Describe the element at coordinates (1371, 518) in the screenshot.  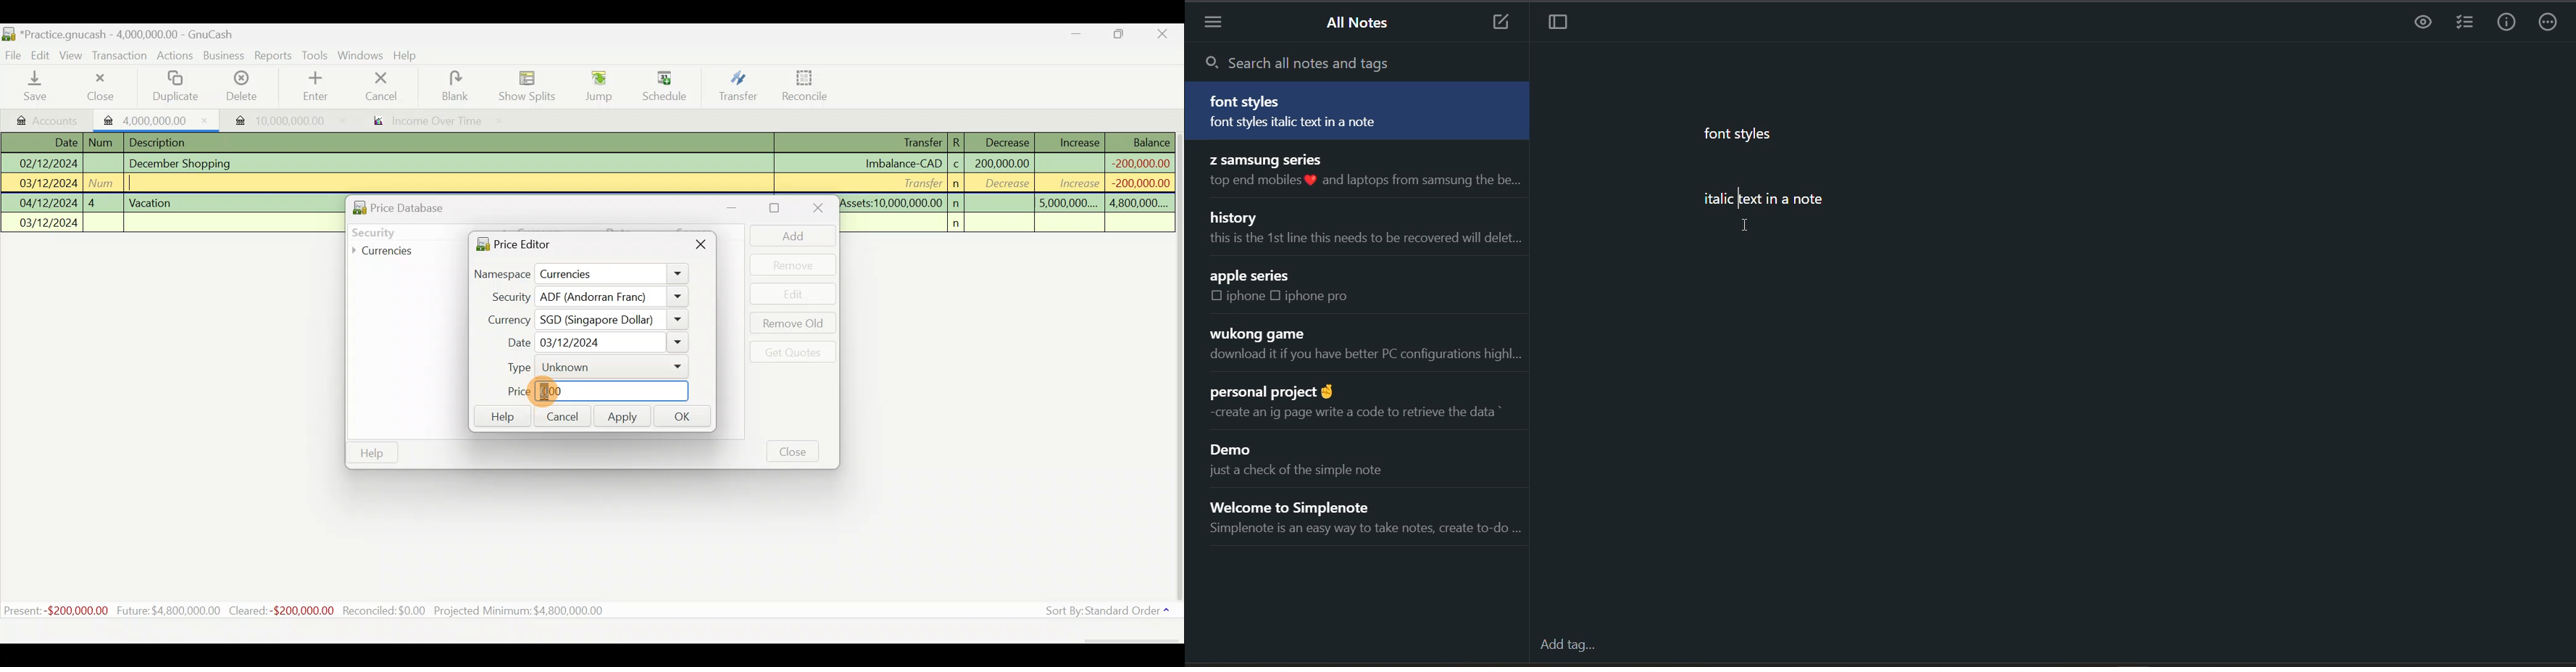
I see `note title and preview` at that location.